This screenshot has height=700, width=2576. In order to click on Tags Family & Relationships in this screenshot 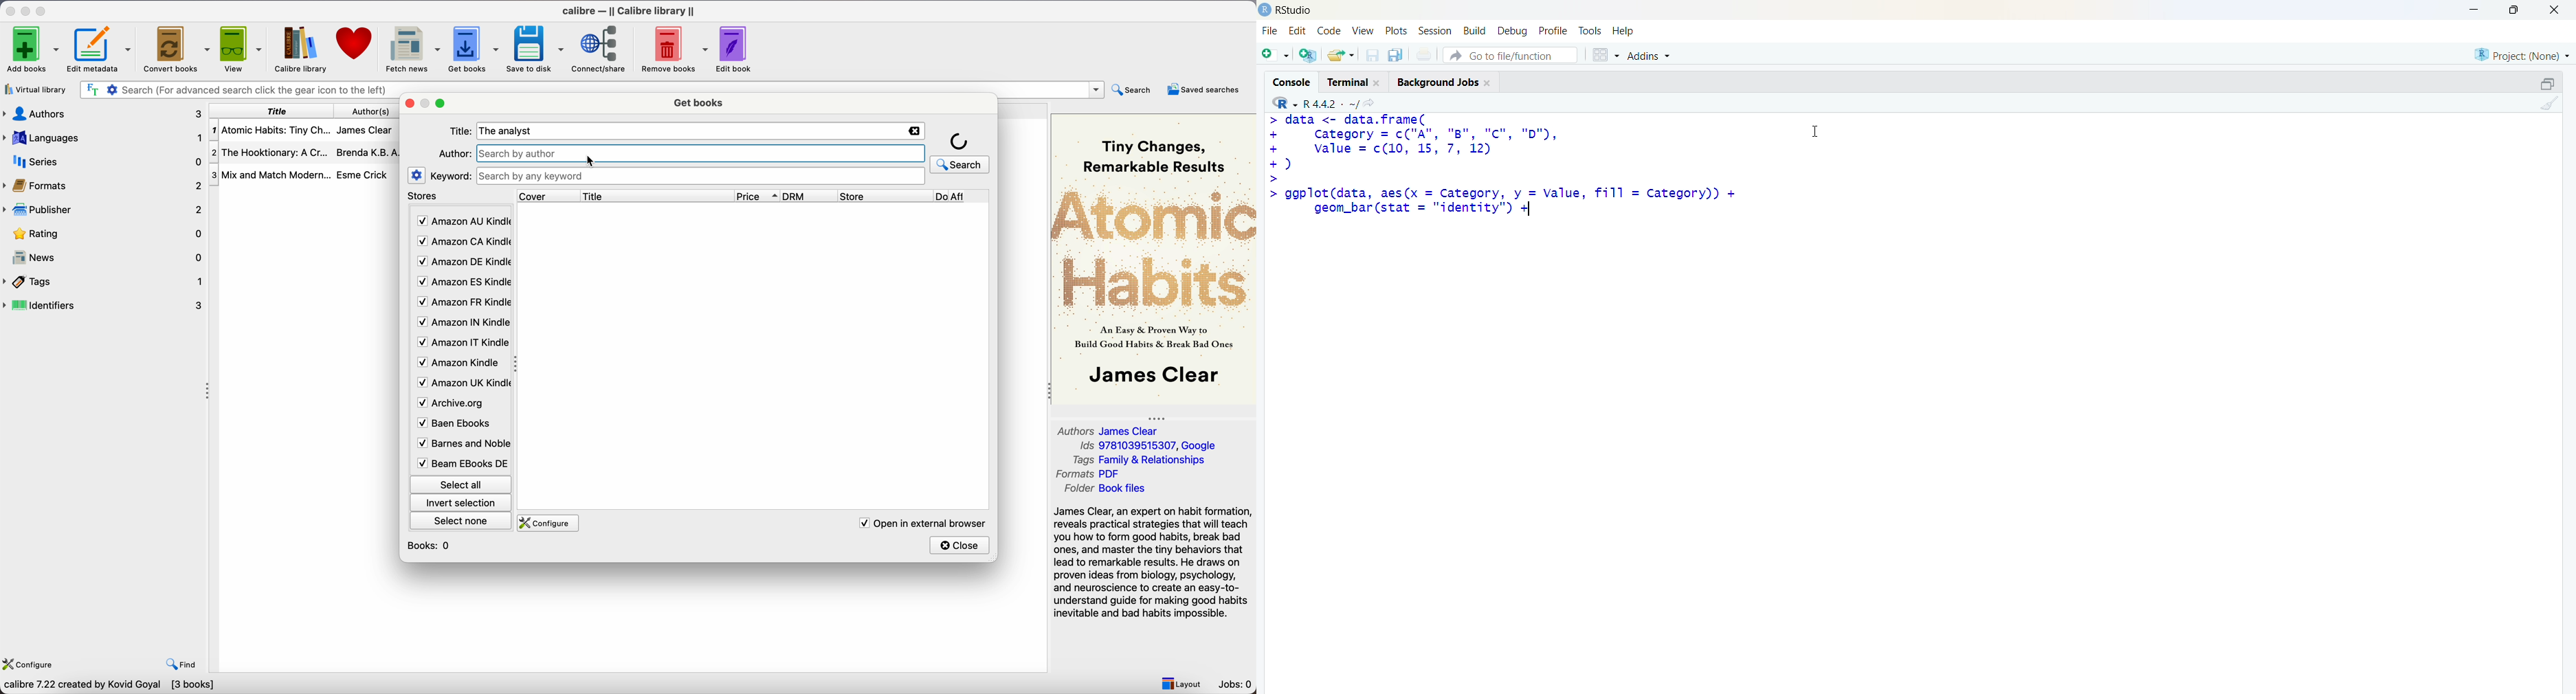, I will do `click(1139, 461)`.